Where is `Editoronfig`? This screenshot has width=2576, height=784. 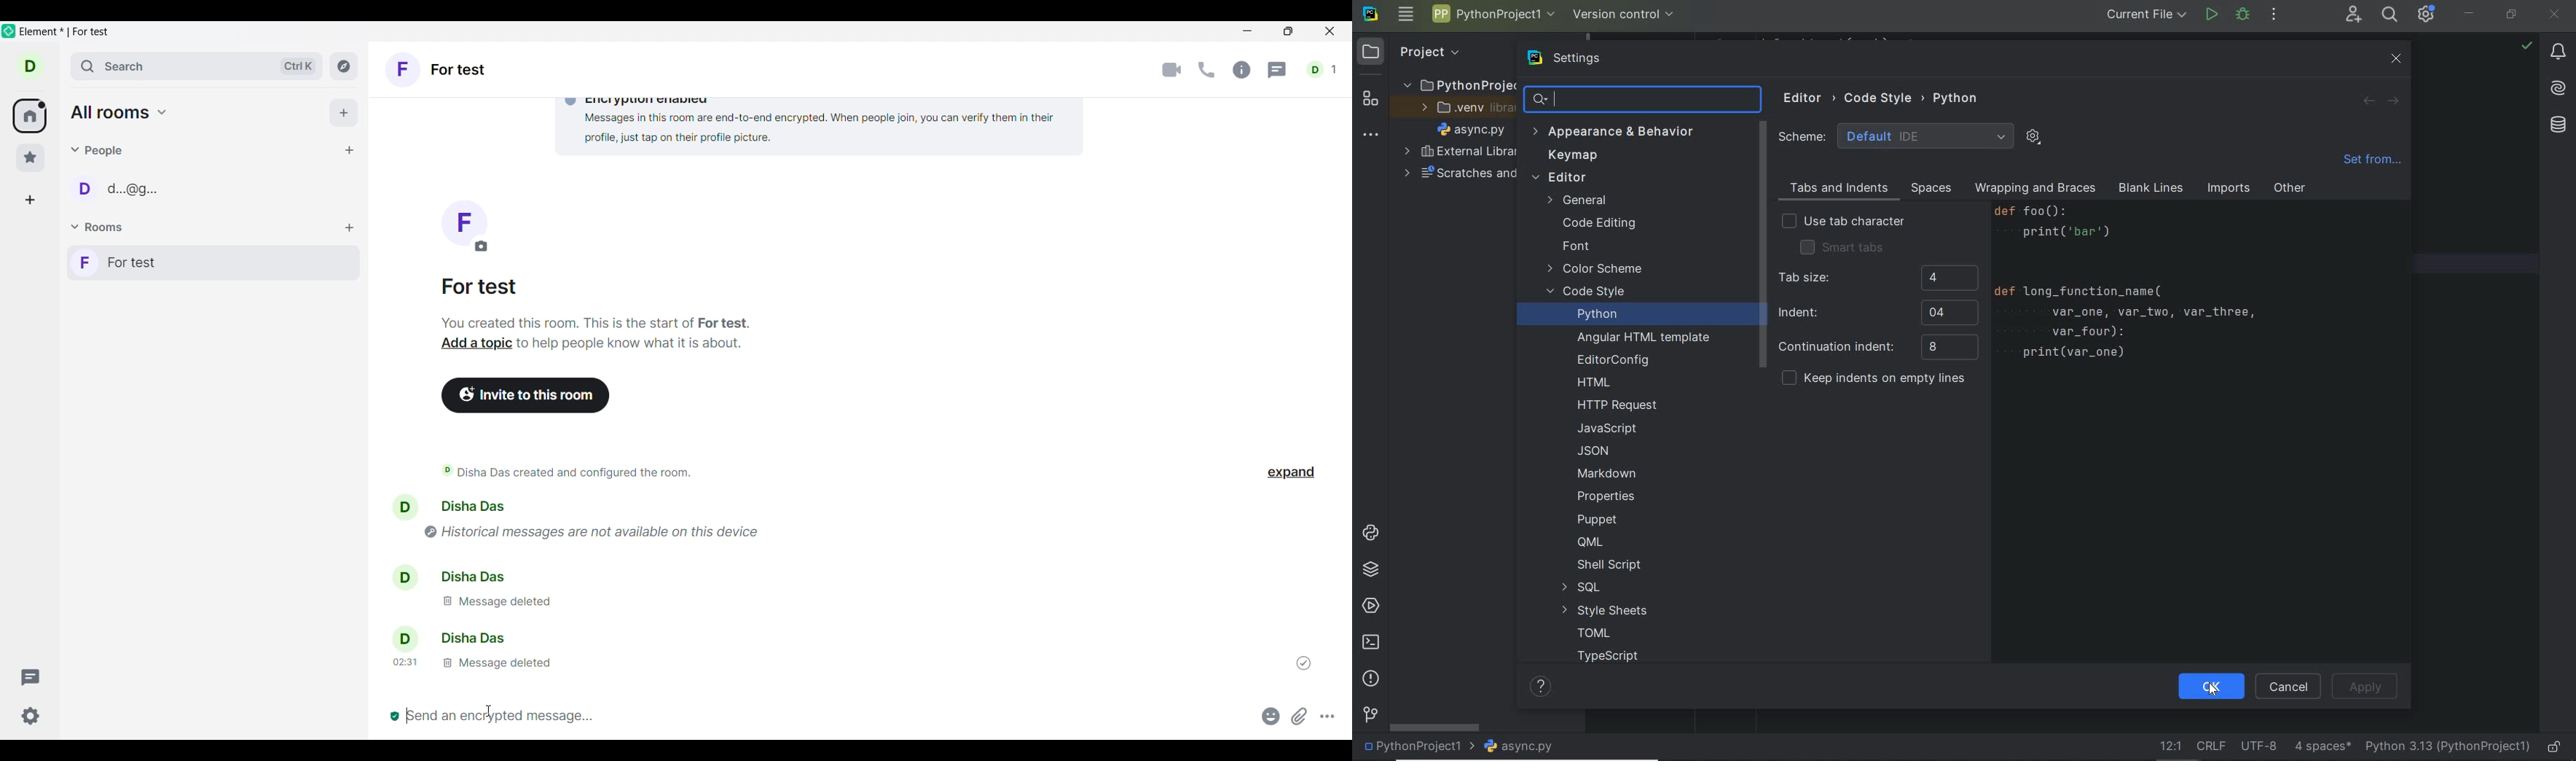 Editoronfig is located at coordinates (1610, 360).